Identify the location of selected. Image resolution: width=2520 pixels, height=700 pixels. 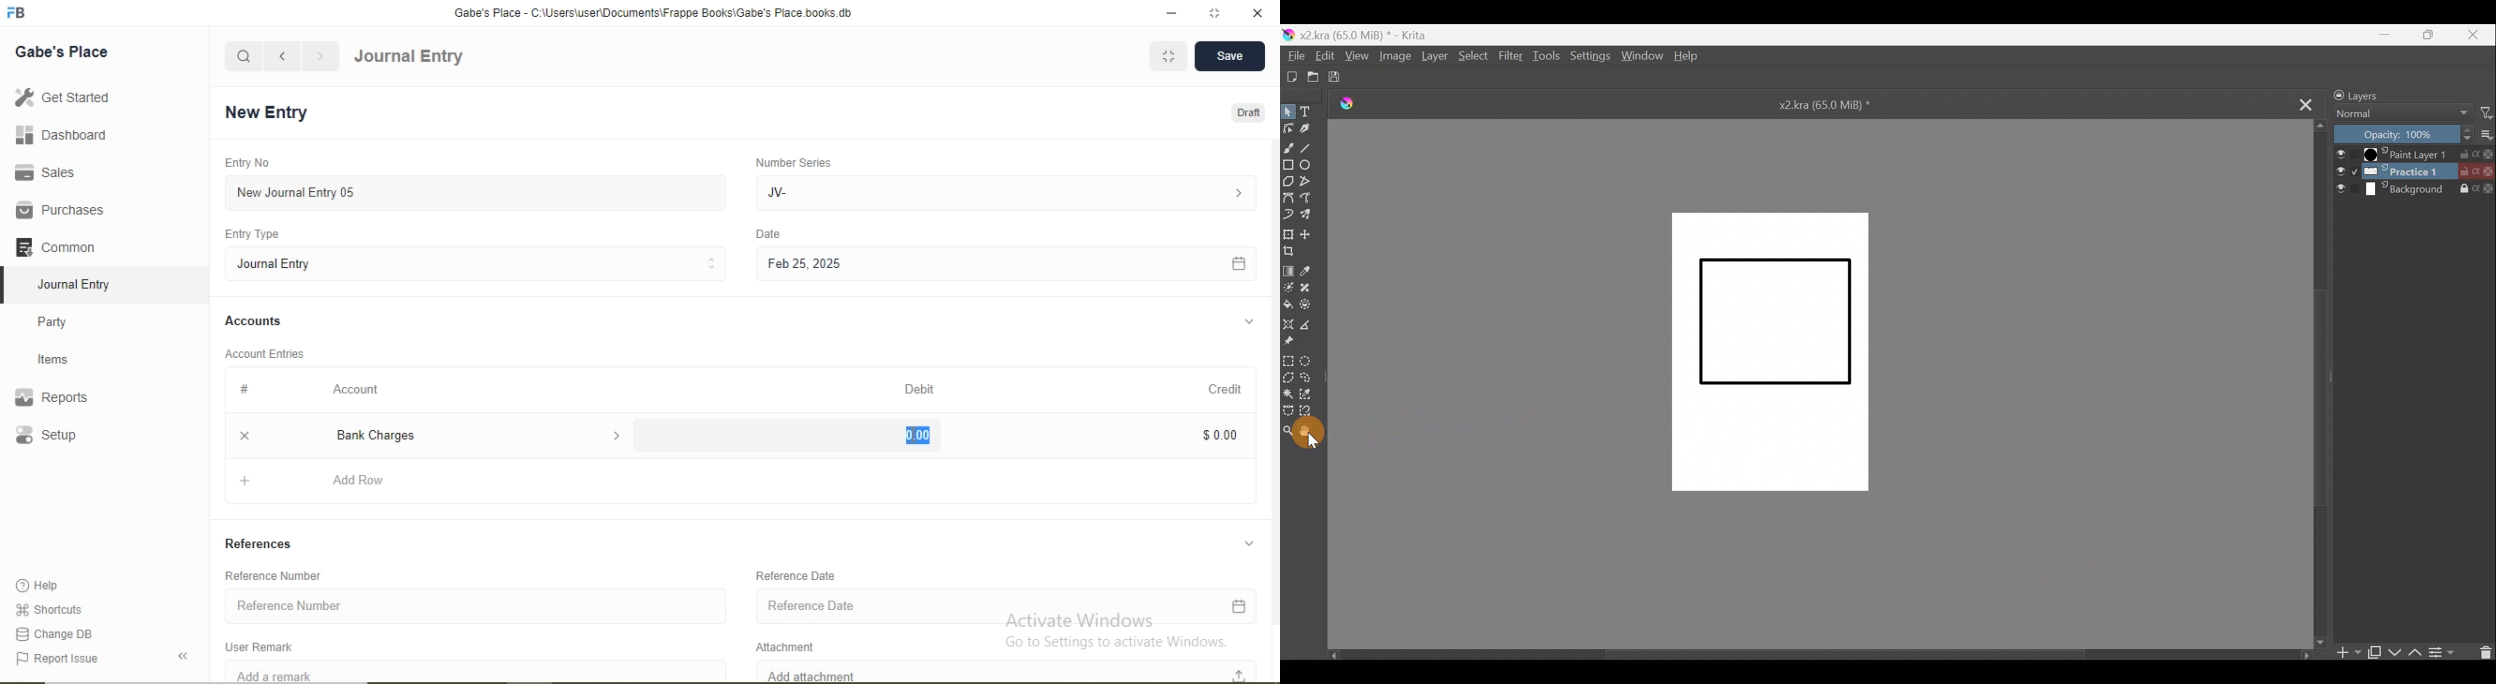
(8, 284).